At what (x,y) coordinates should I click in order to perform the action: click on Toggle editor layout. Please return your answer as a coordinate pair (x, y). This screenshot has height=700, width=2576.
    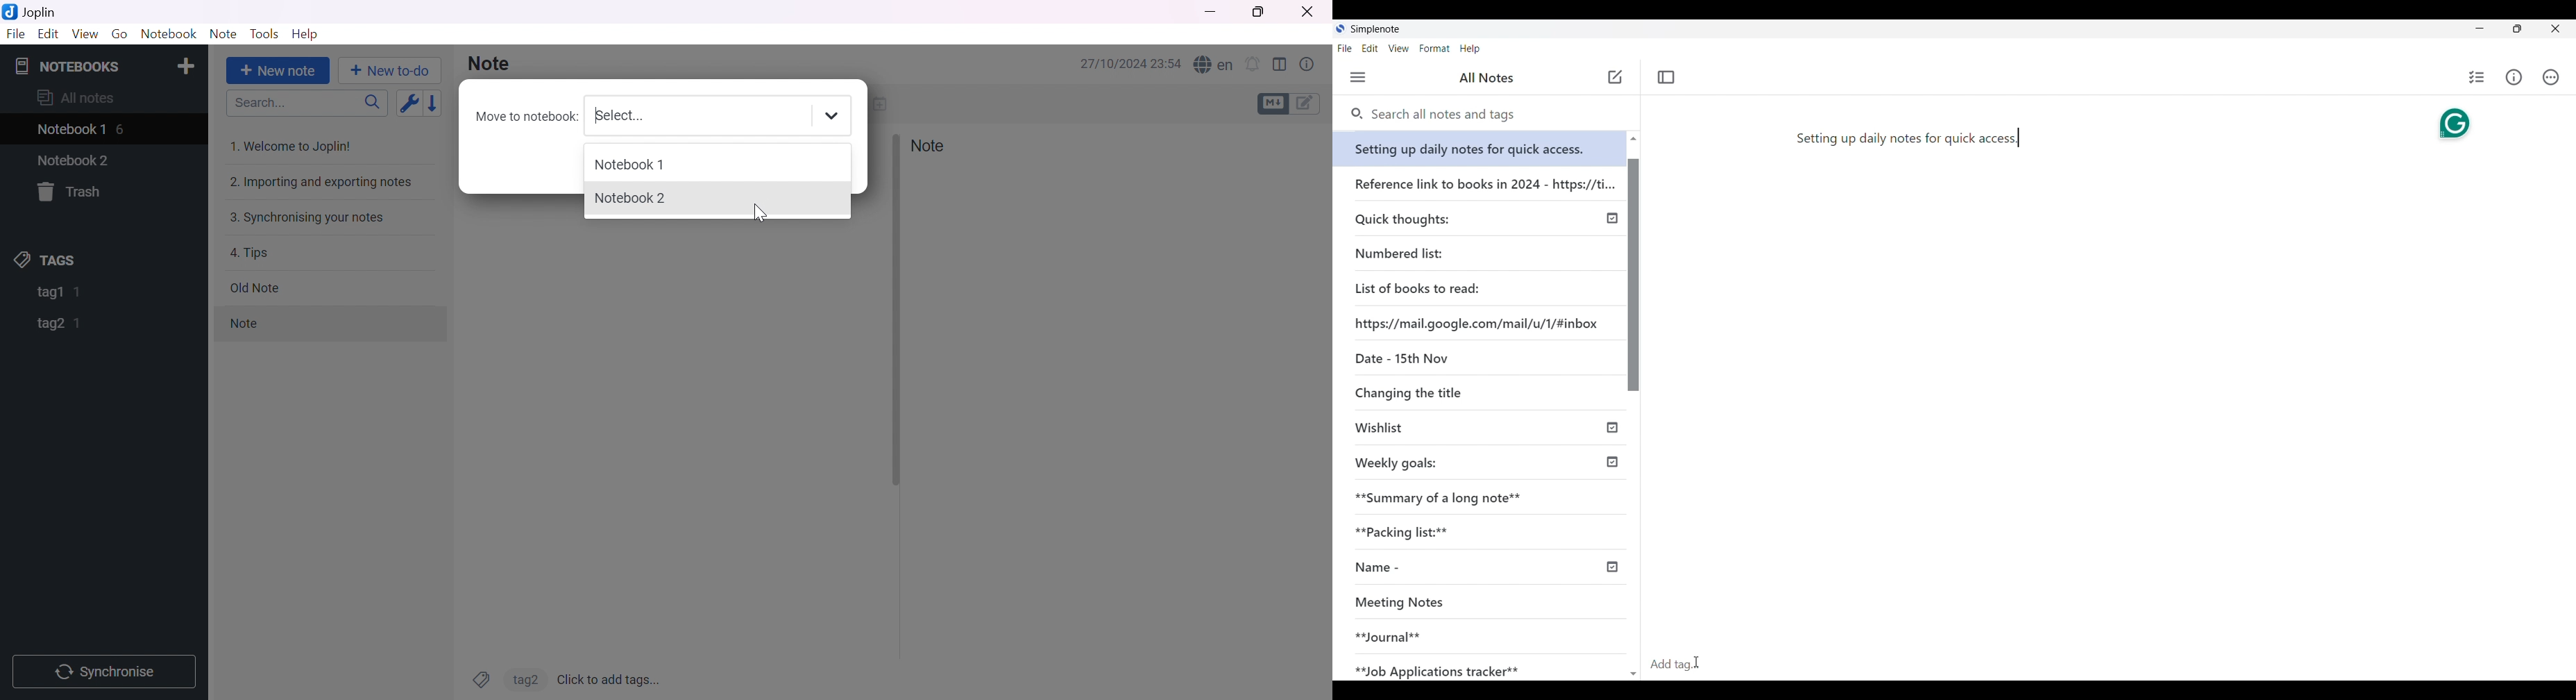
    Looking at the image, I should click on (1282, 65).